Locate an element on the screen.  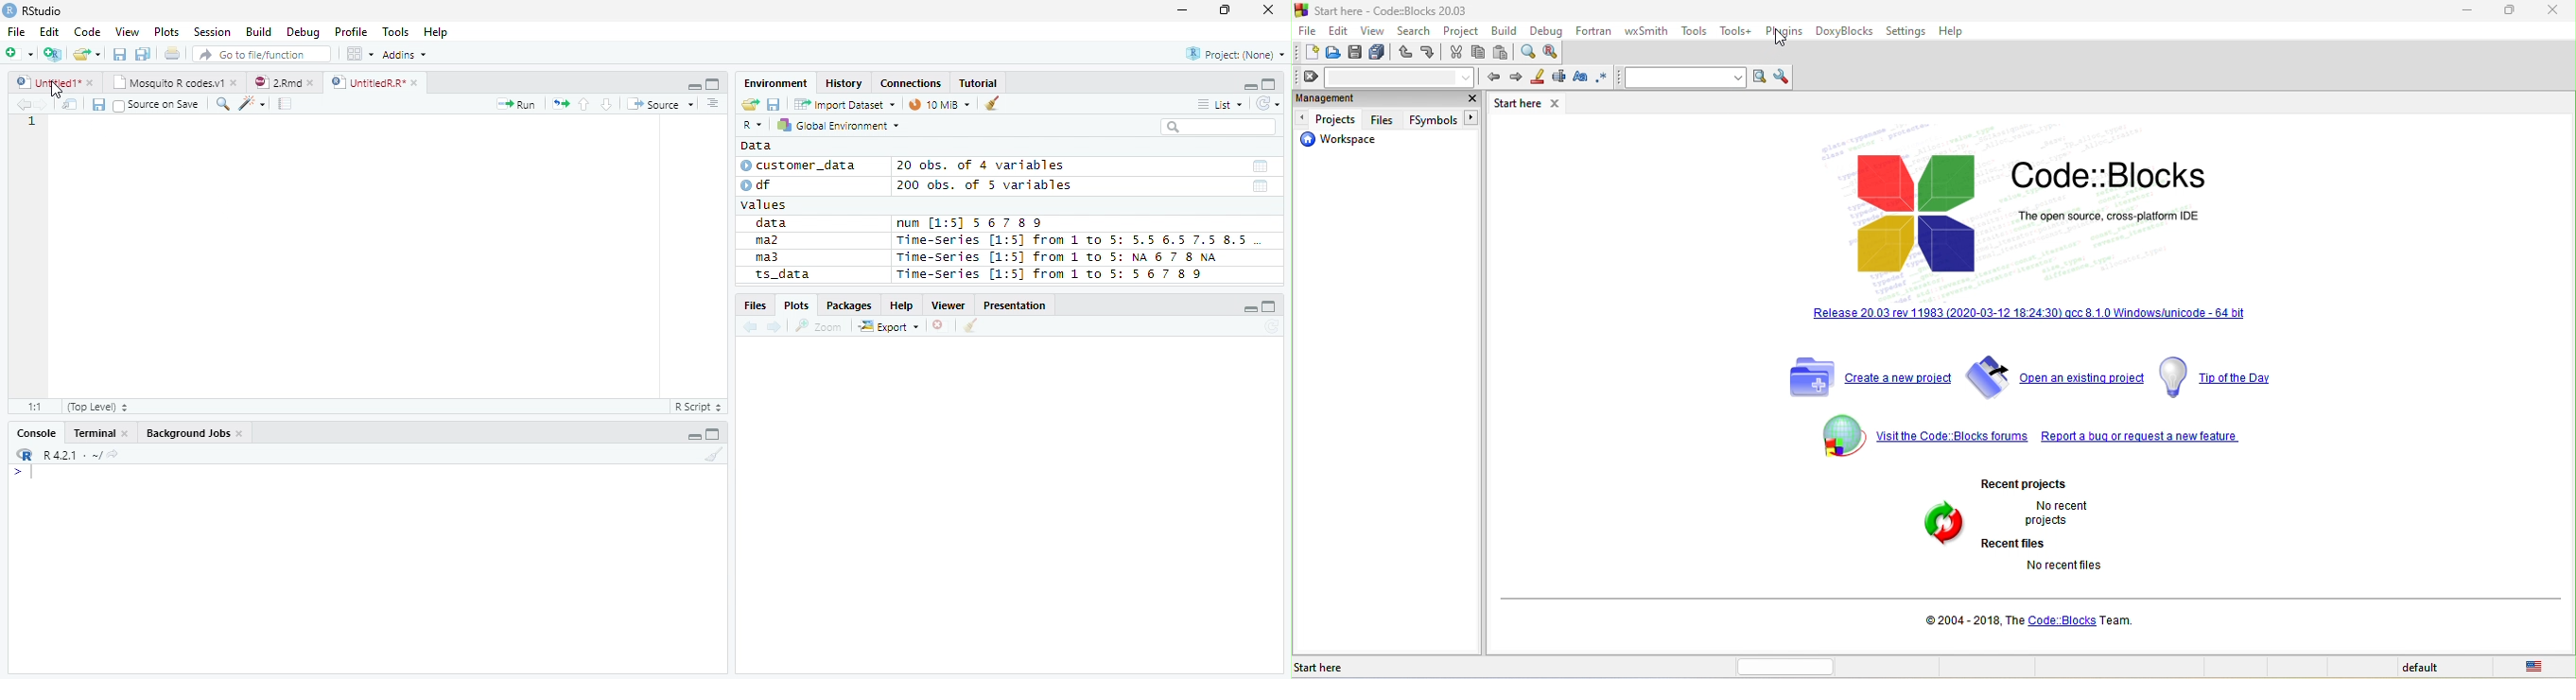
Next is located at coordinates (775, 328).